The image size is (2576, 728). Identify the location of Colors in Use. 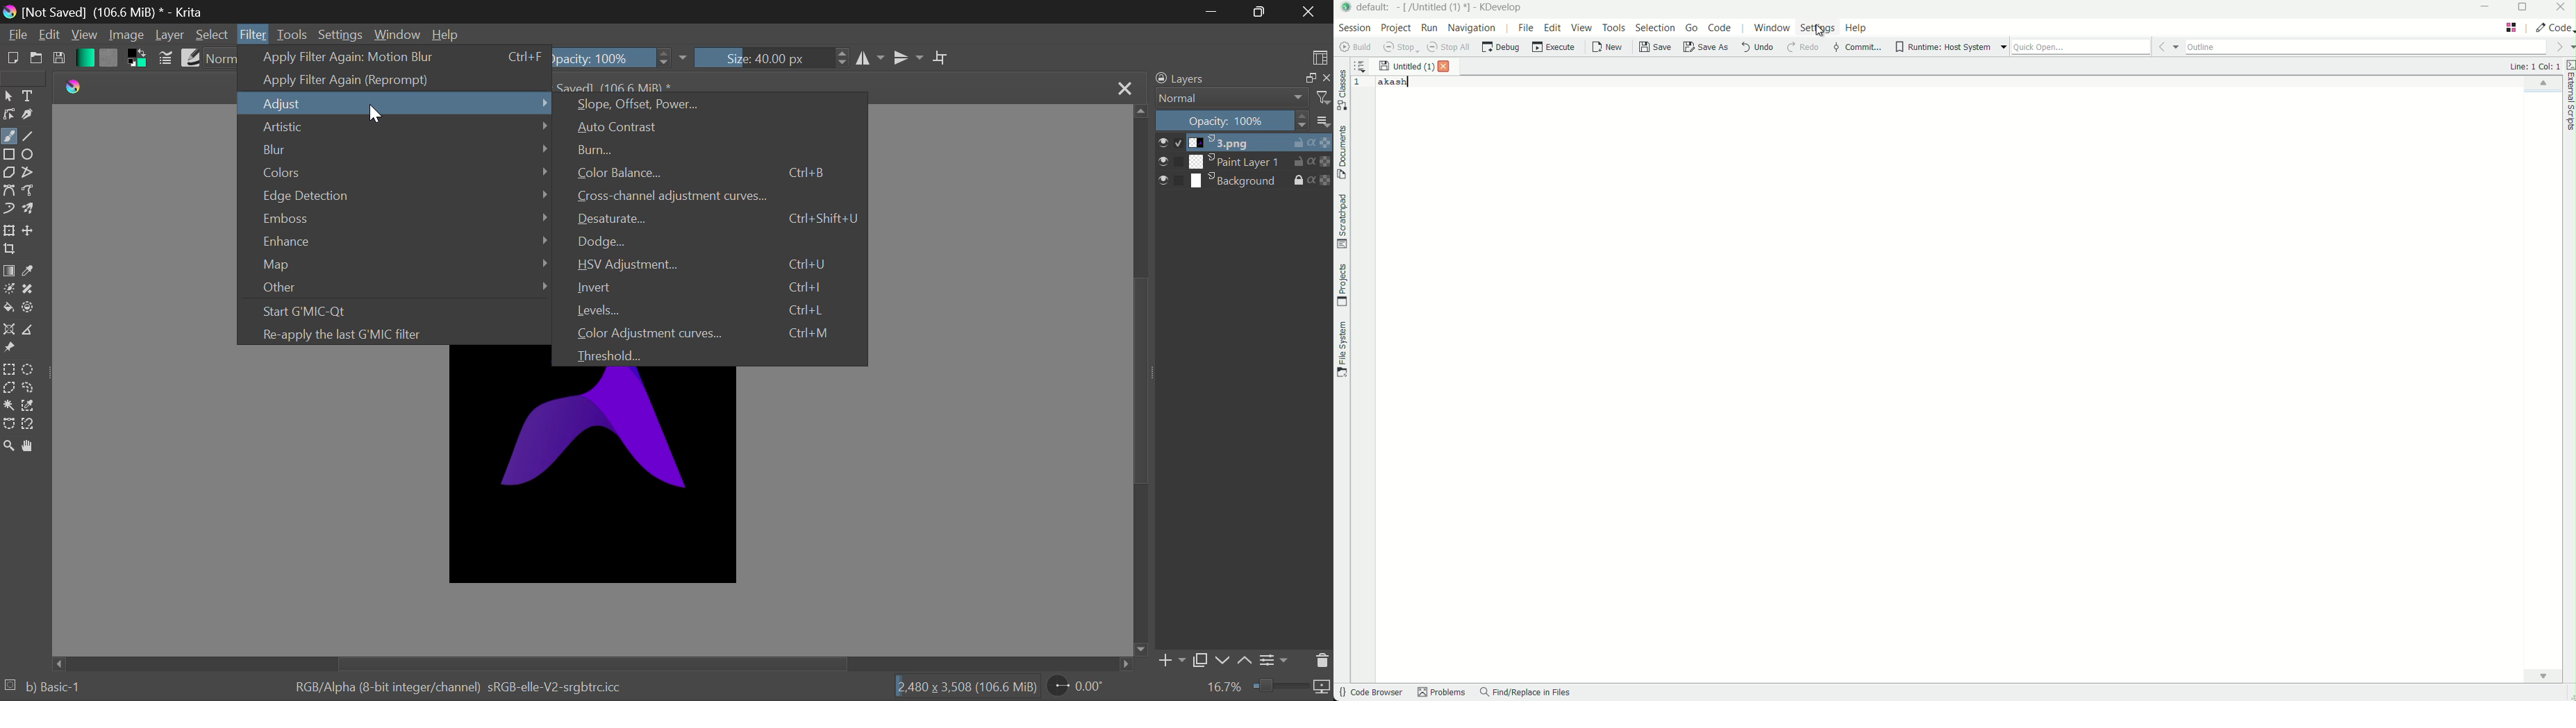
(138, 57).